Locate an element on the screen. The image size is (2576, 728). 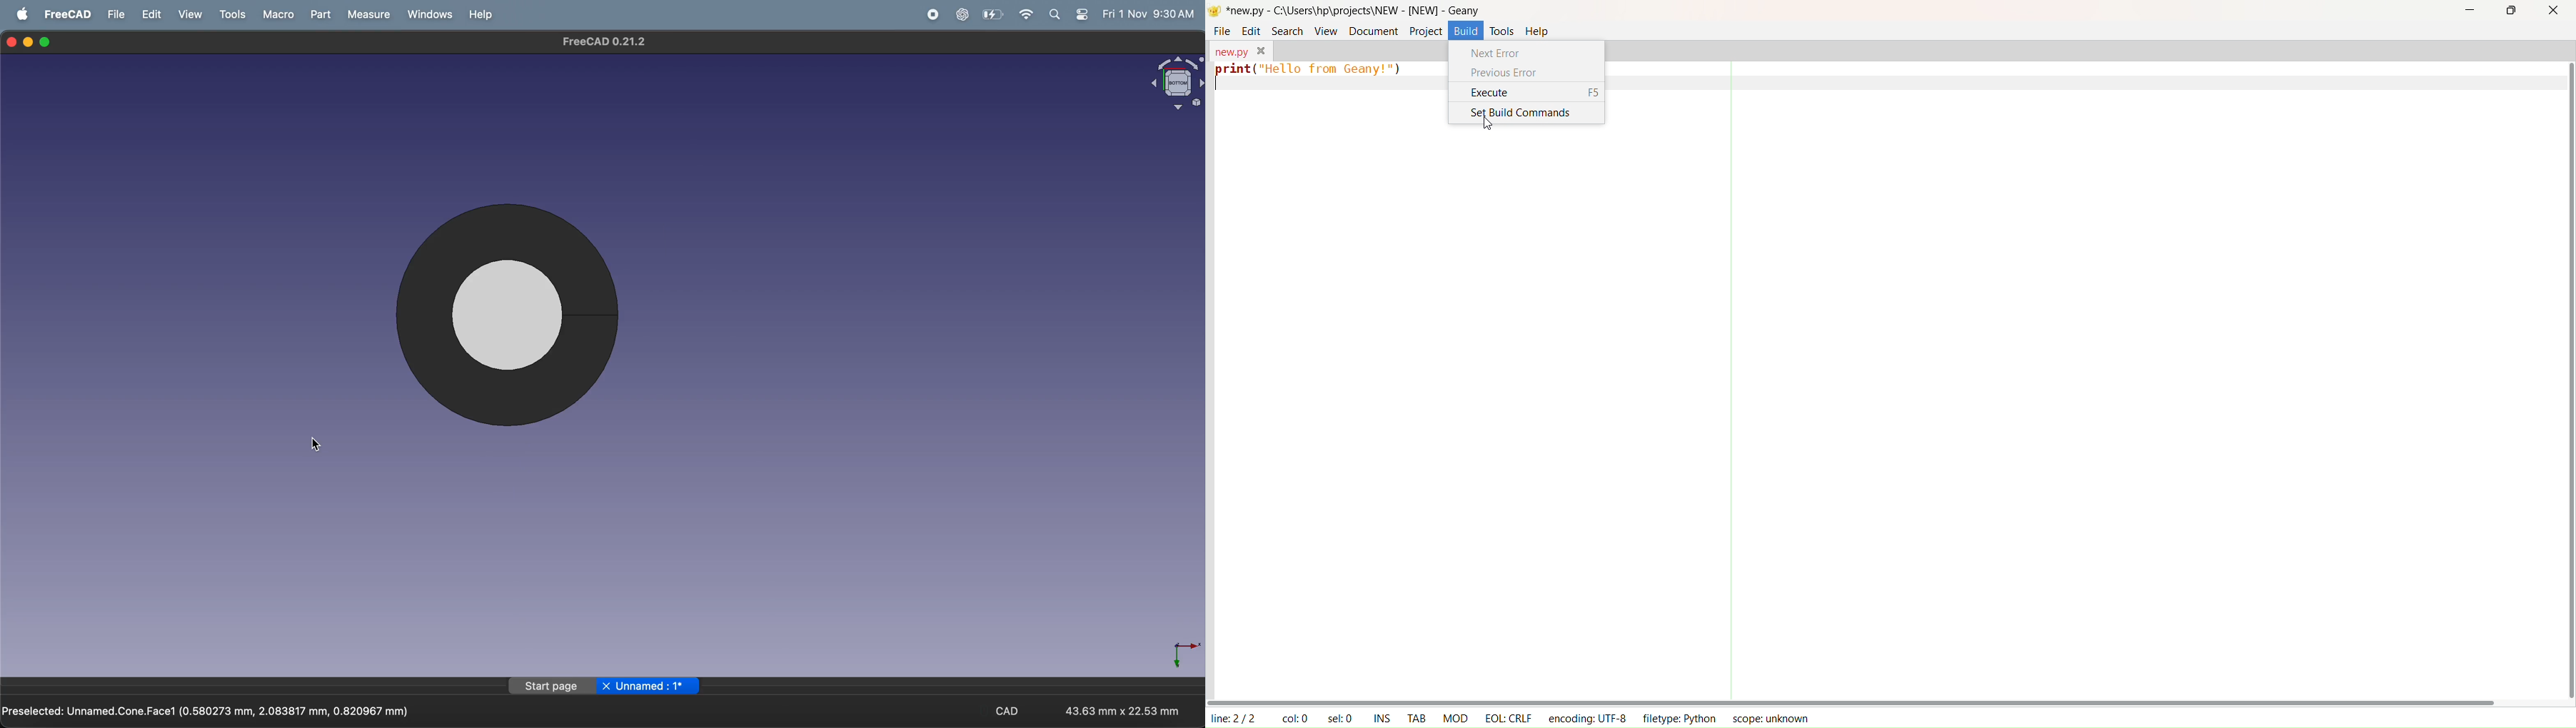
FreeCAD is located at coordinates (68, 14).